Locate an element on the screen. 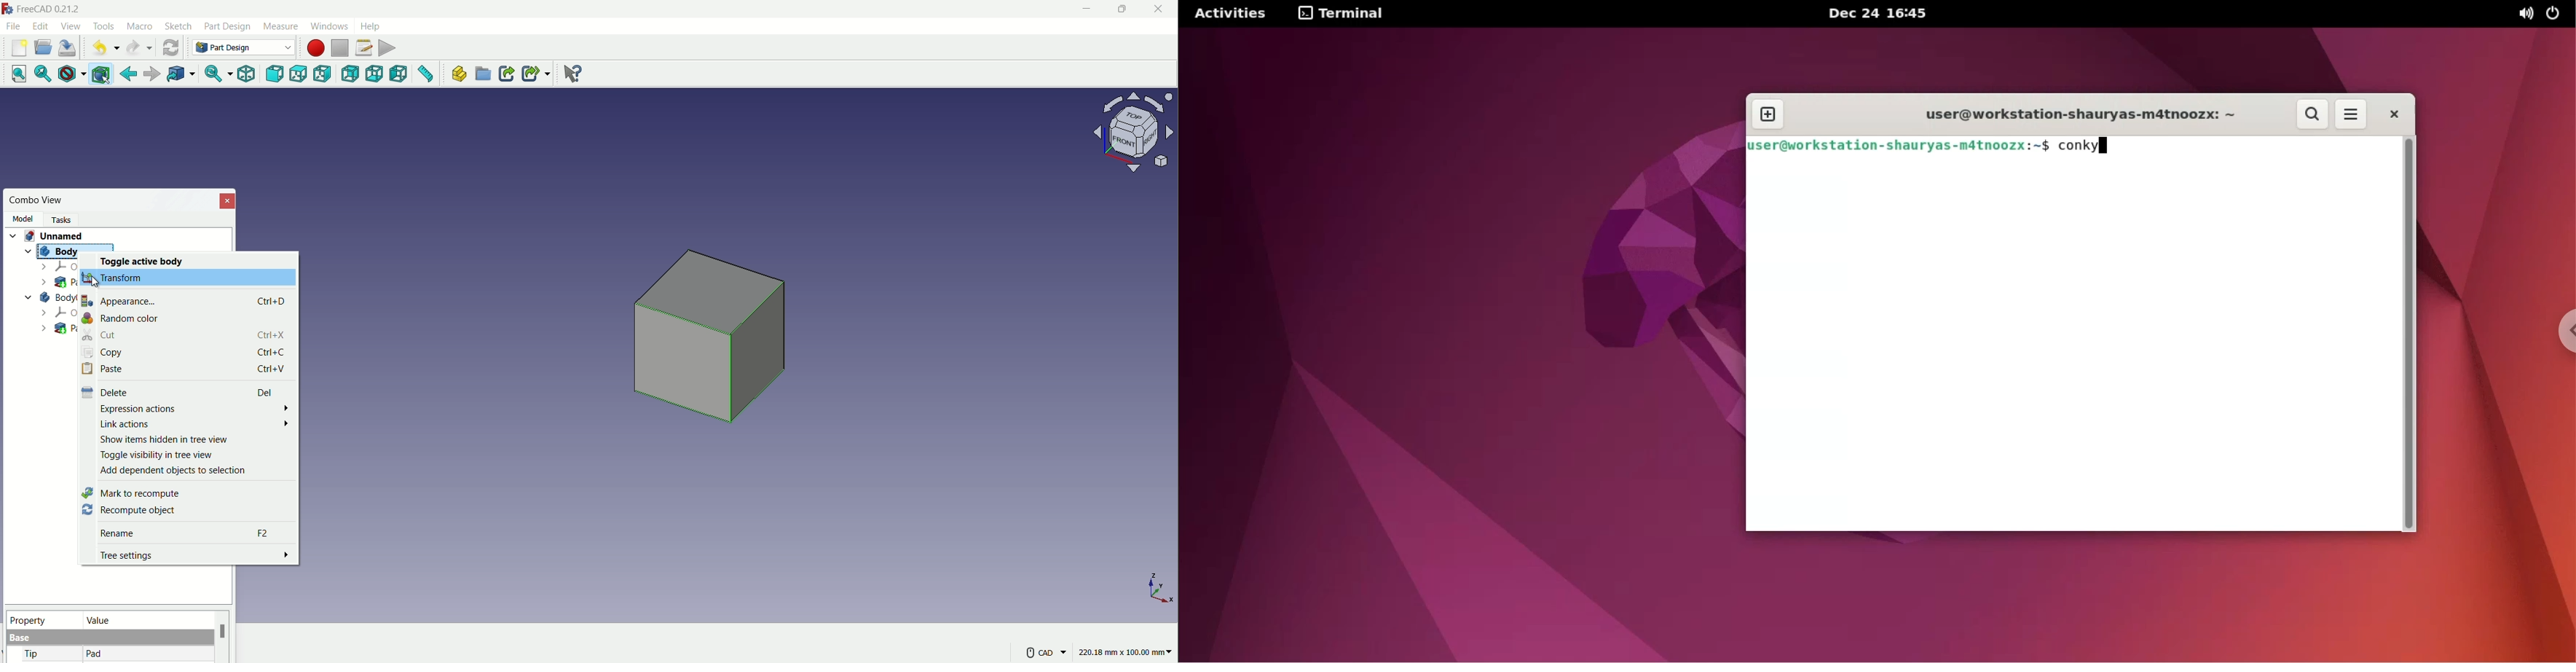  undo is located at coordinates (102, 48).